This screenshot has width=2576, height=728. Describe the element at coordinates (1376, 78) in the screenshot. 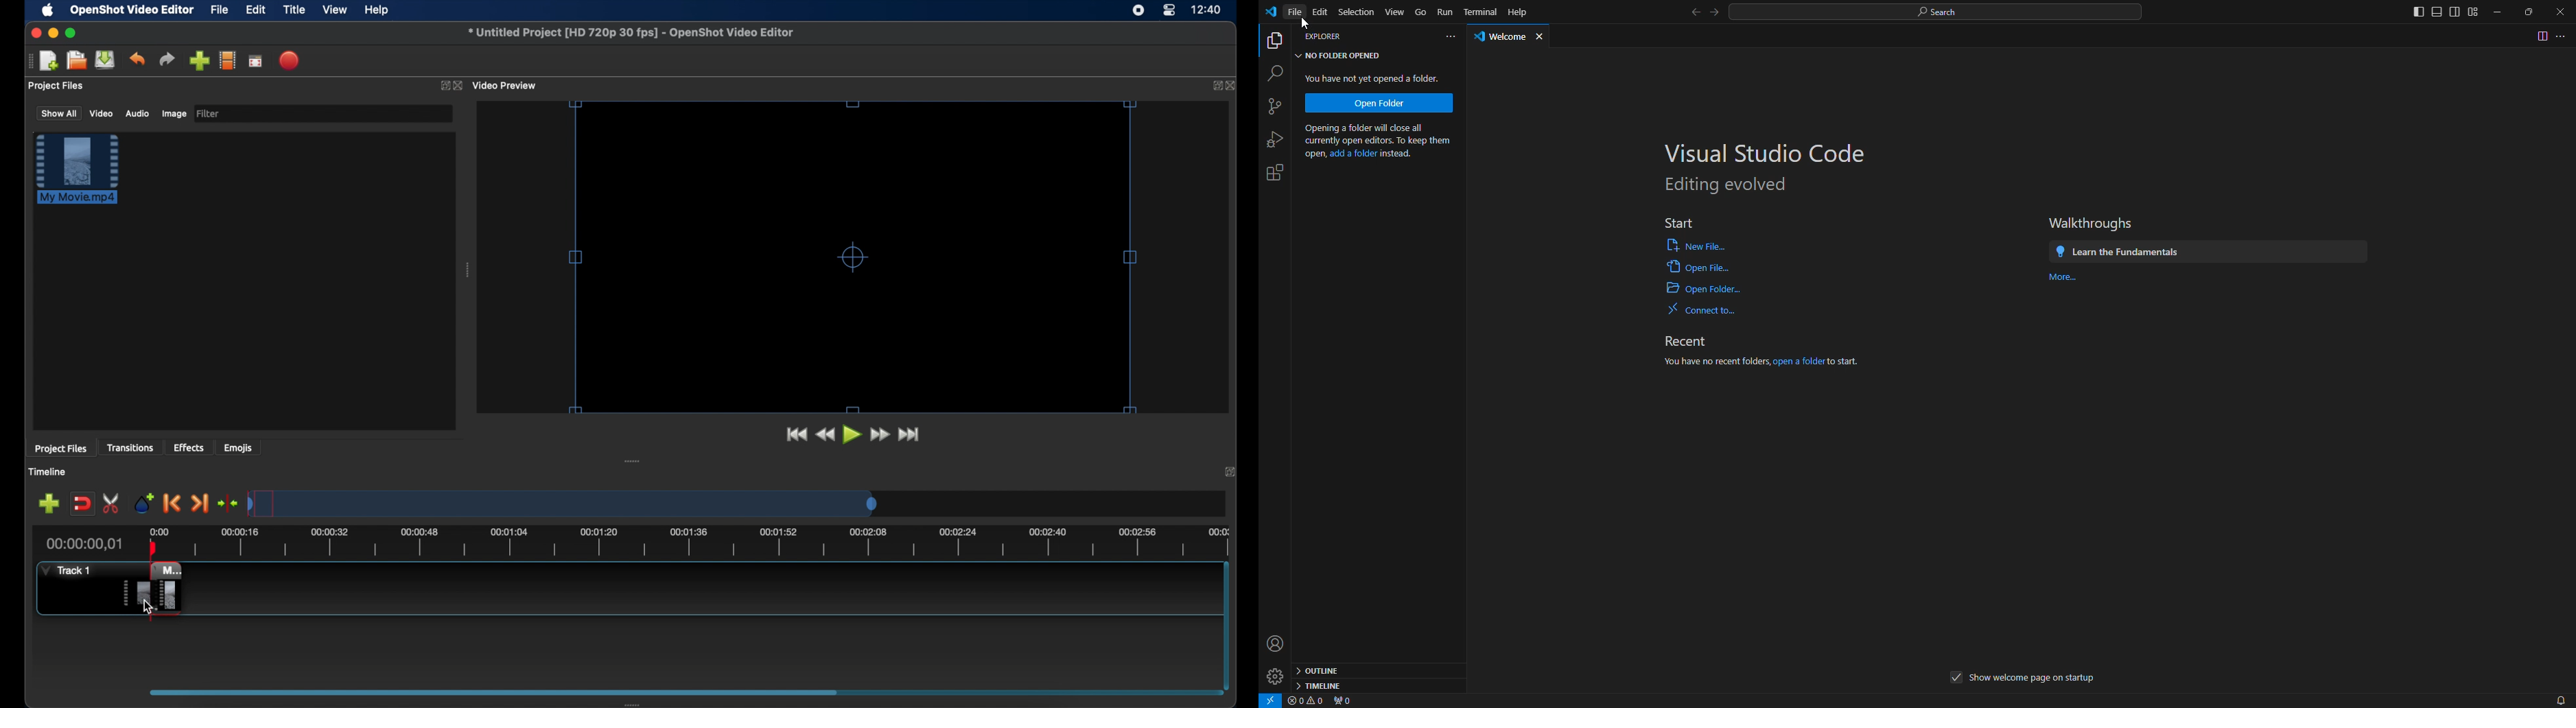

I see `you have not opened a folder` at that location.